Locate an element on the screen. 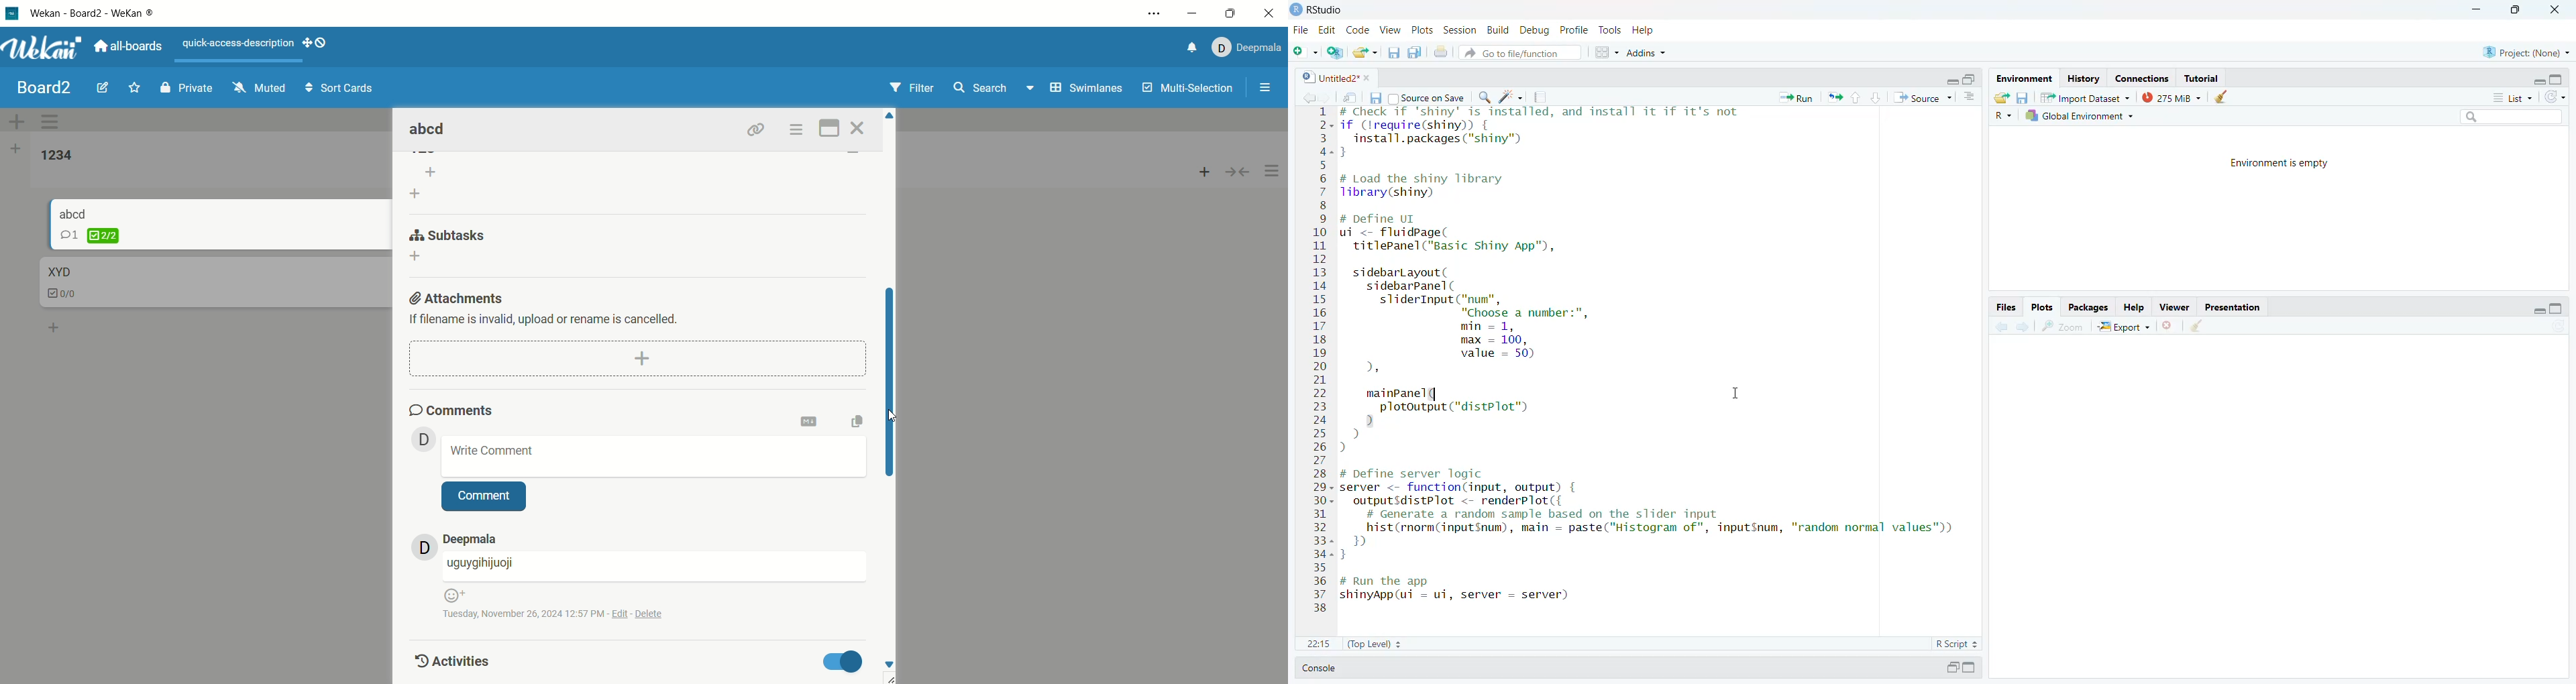  Build is located at coordinates (1497, 30).